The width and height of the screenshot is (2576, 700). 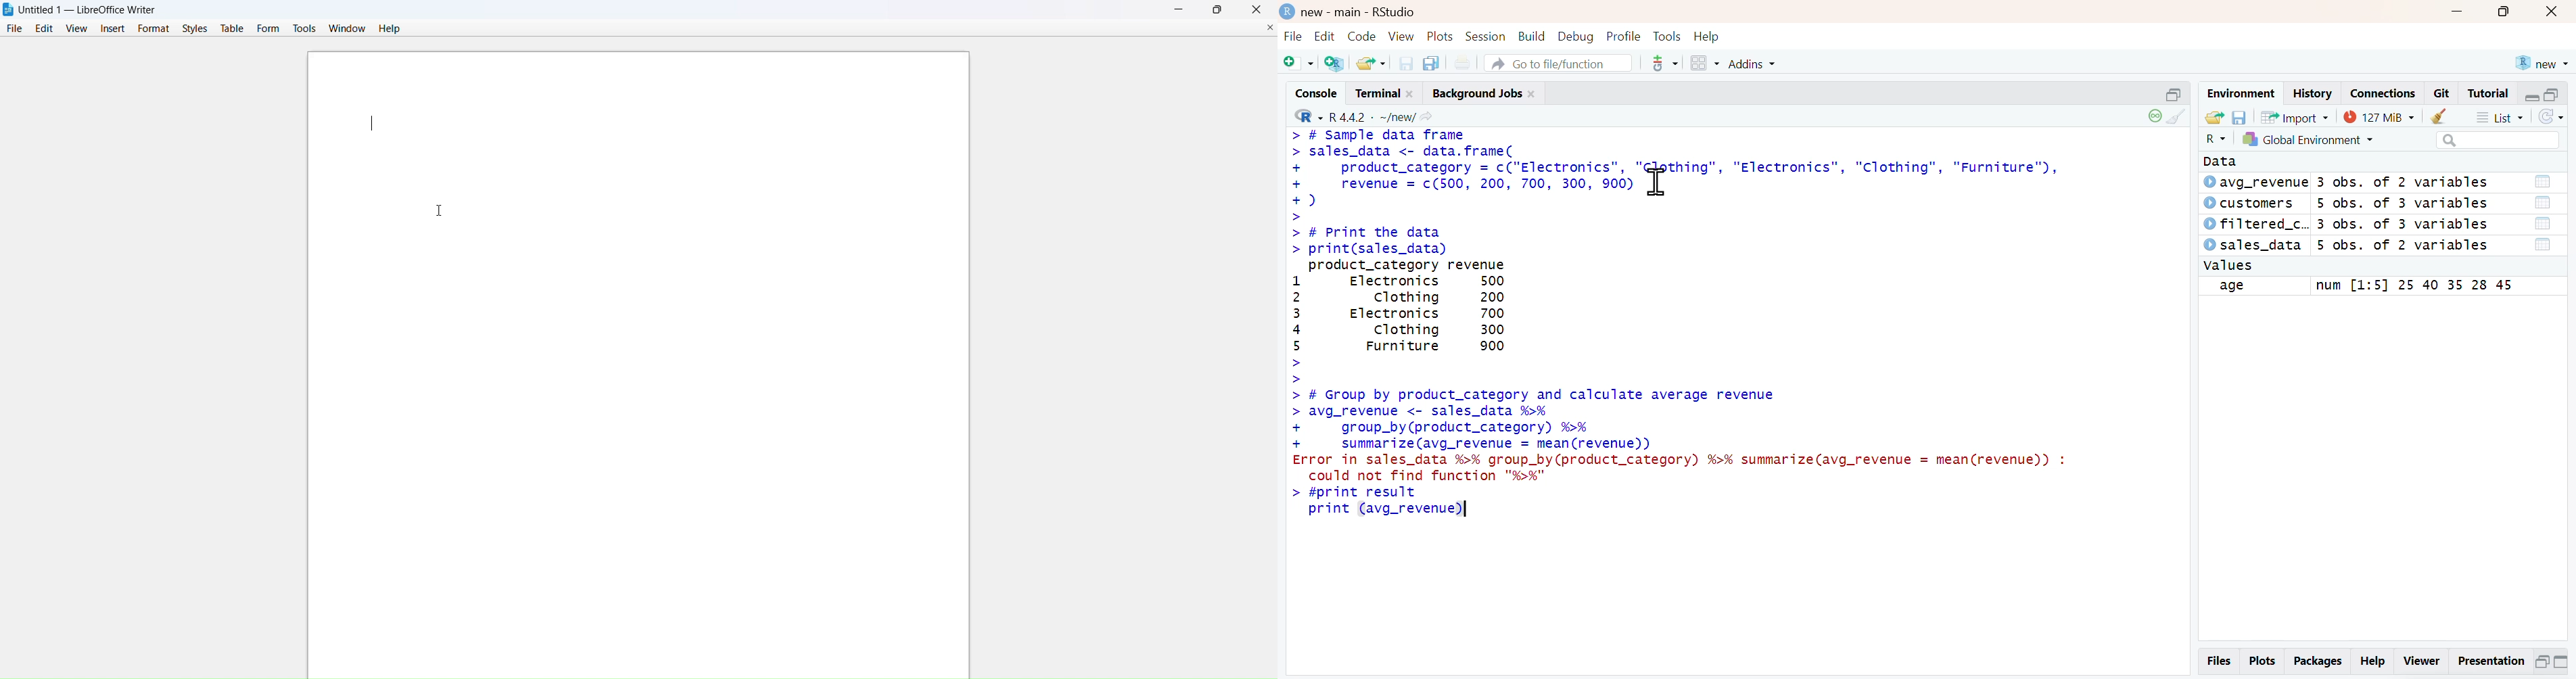 I want to click on File, so click(x=1294, y=37).